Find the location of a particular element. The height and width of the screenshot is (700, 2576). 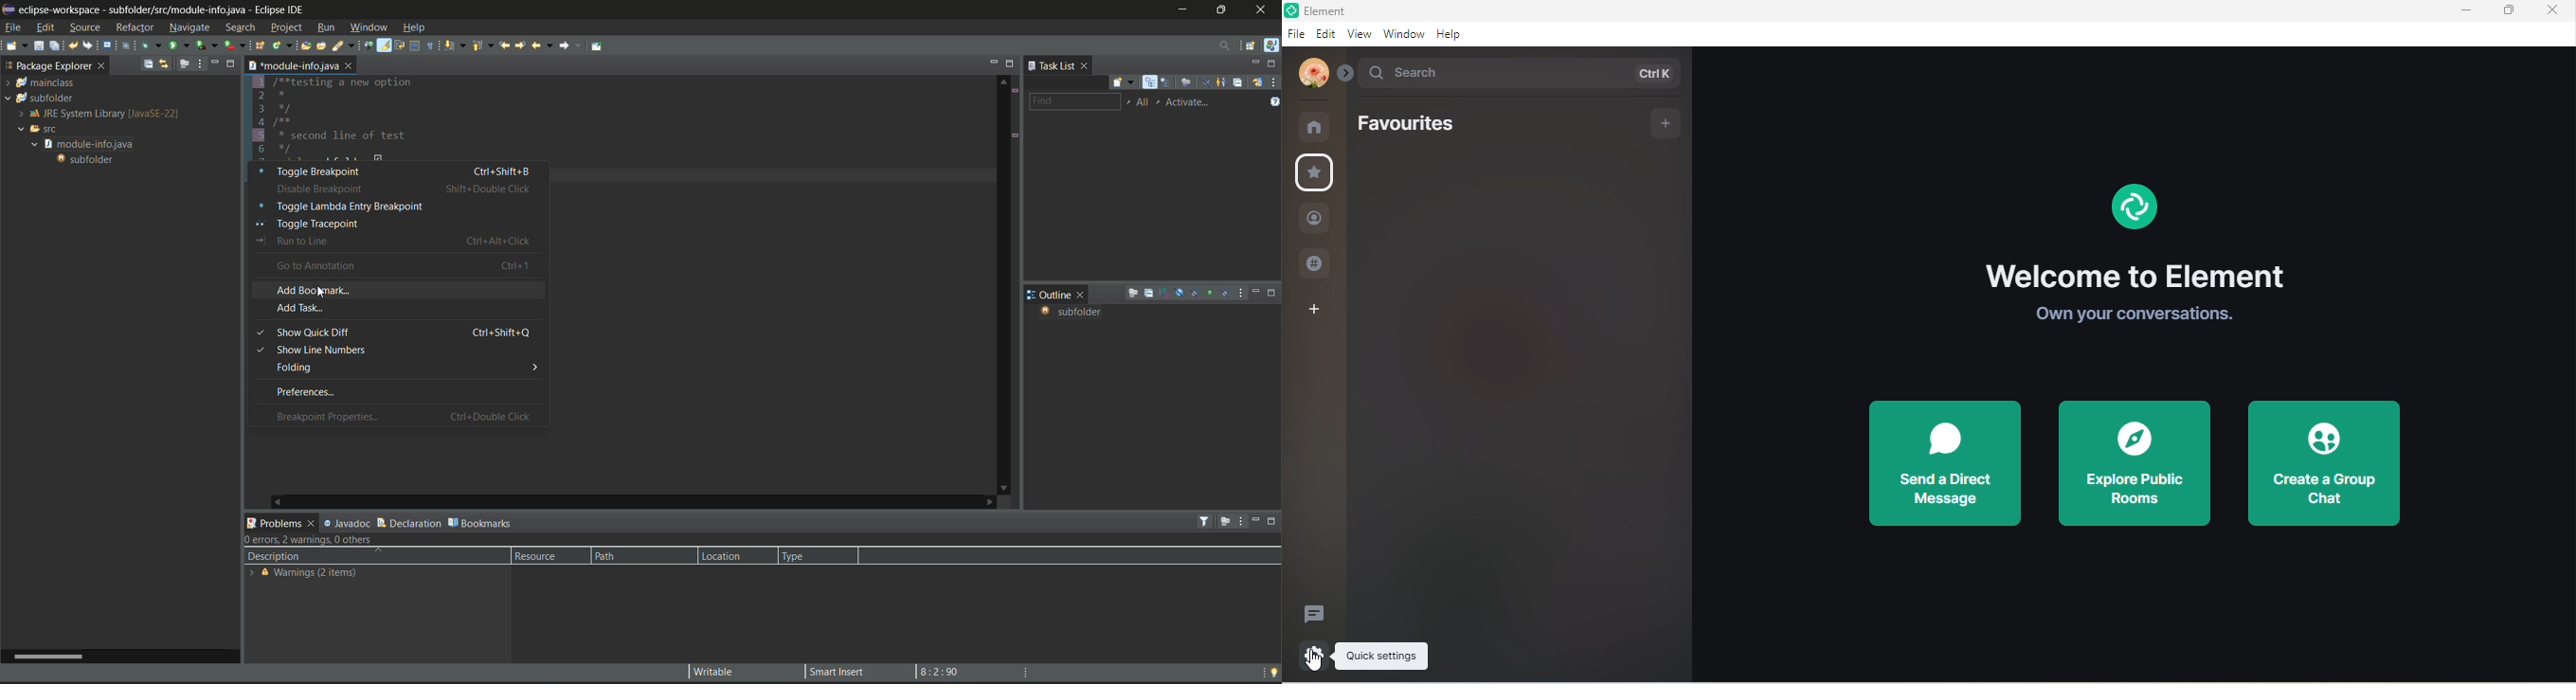

module-info.java is located at coordinates (293, 65).